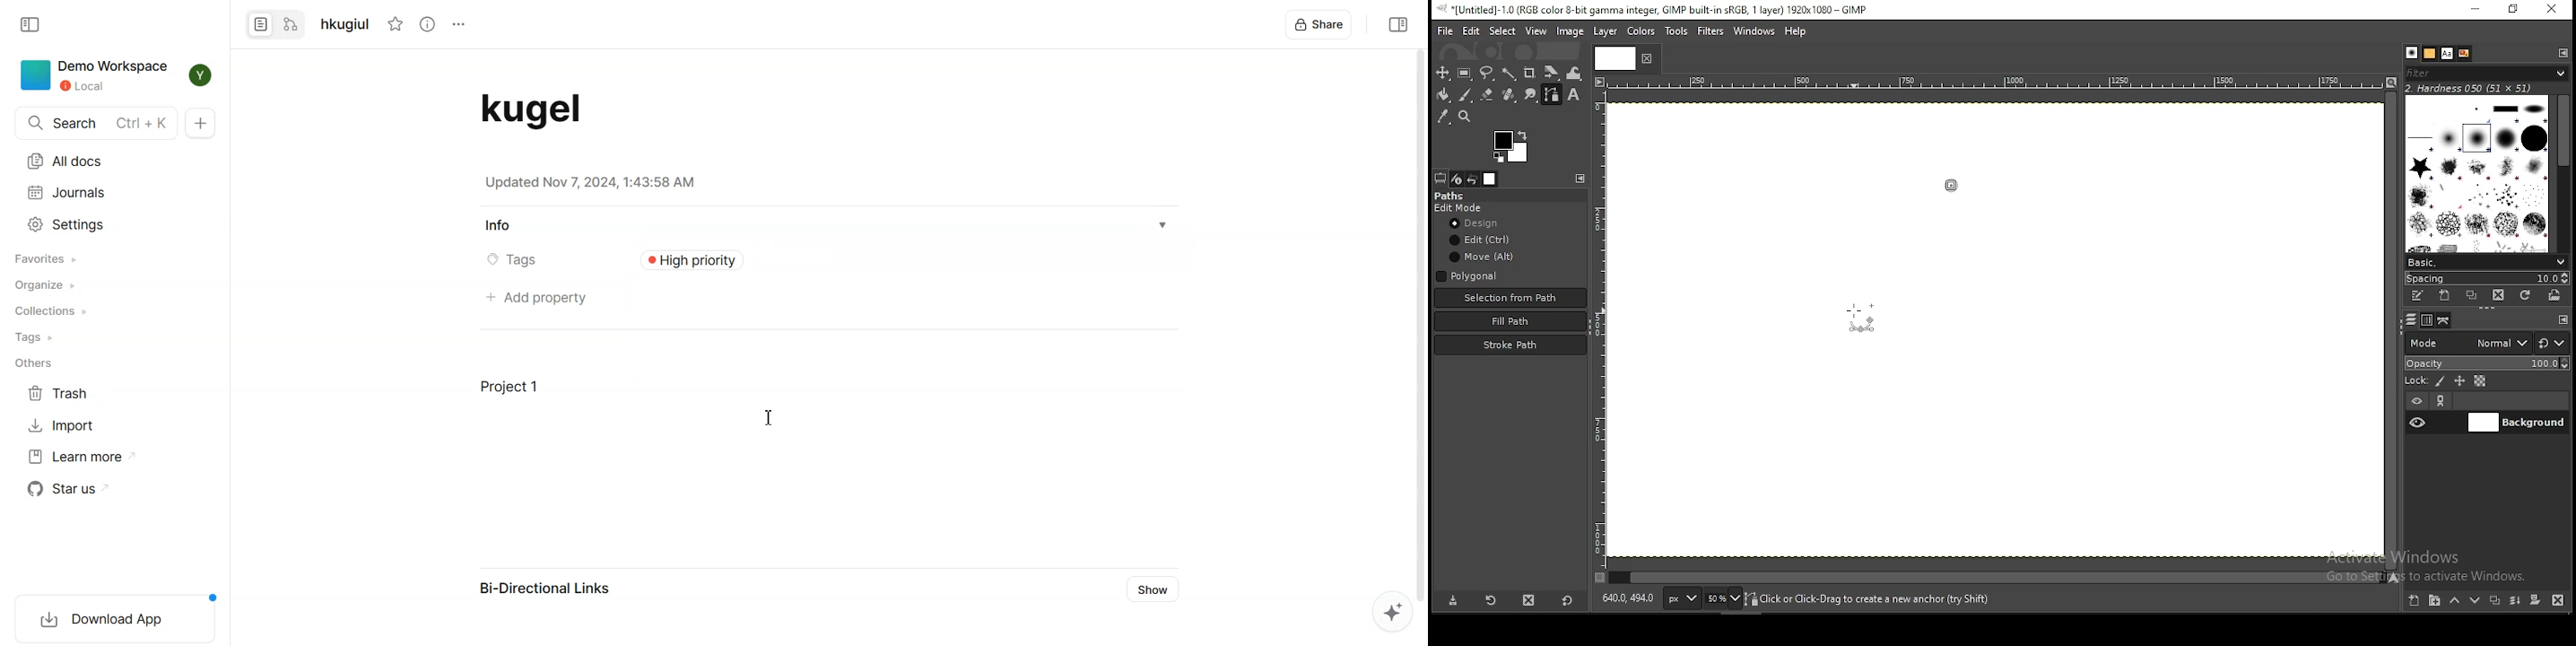 The width and height of the screenshot is (2576, 672). What do you see at coordinates (292, 26) in the screenshot?
I see `Convert to edgeless` at bounding box center [292, 26].